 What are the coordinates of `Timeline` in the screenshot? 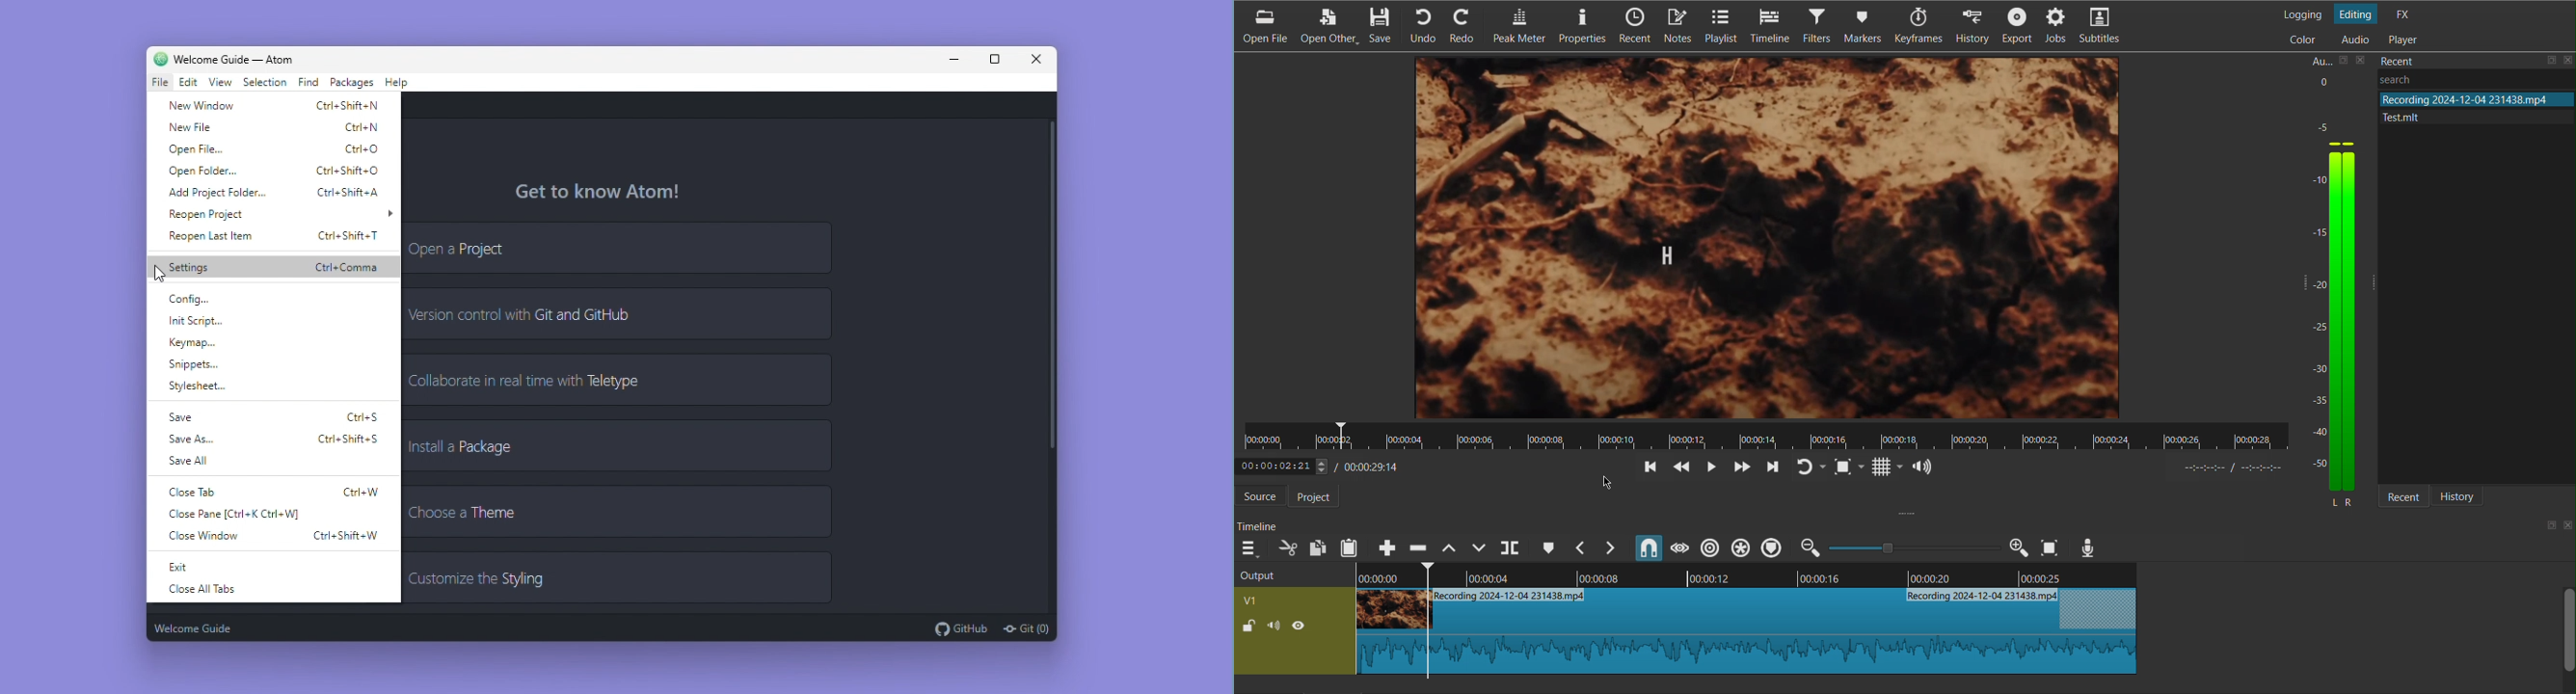 It's located at (1766, 437).